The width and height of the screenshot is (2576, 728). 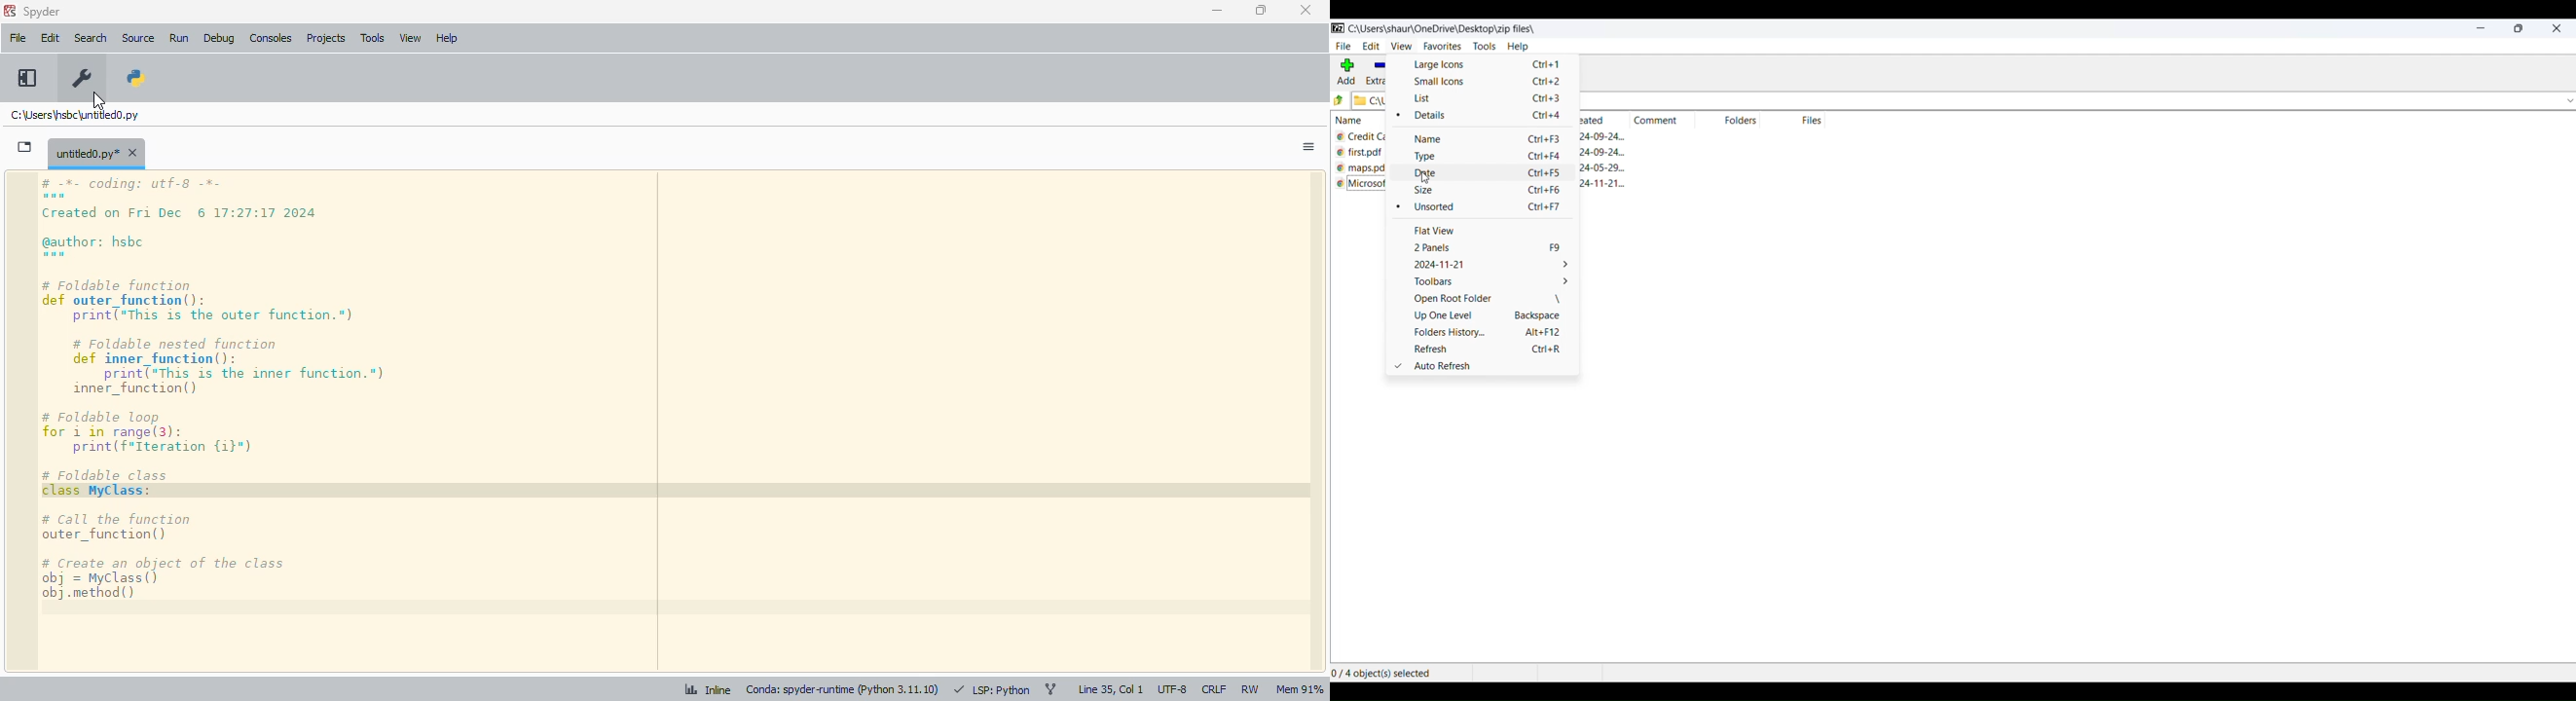 What do you see at coordinates (1488, 232) in the screenshot?
I see `flat view` at bounding box center [1488, 232].